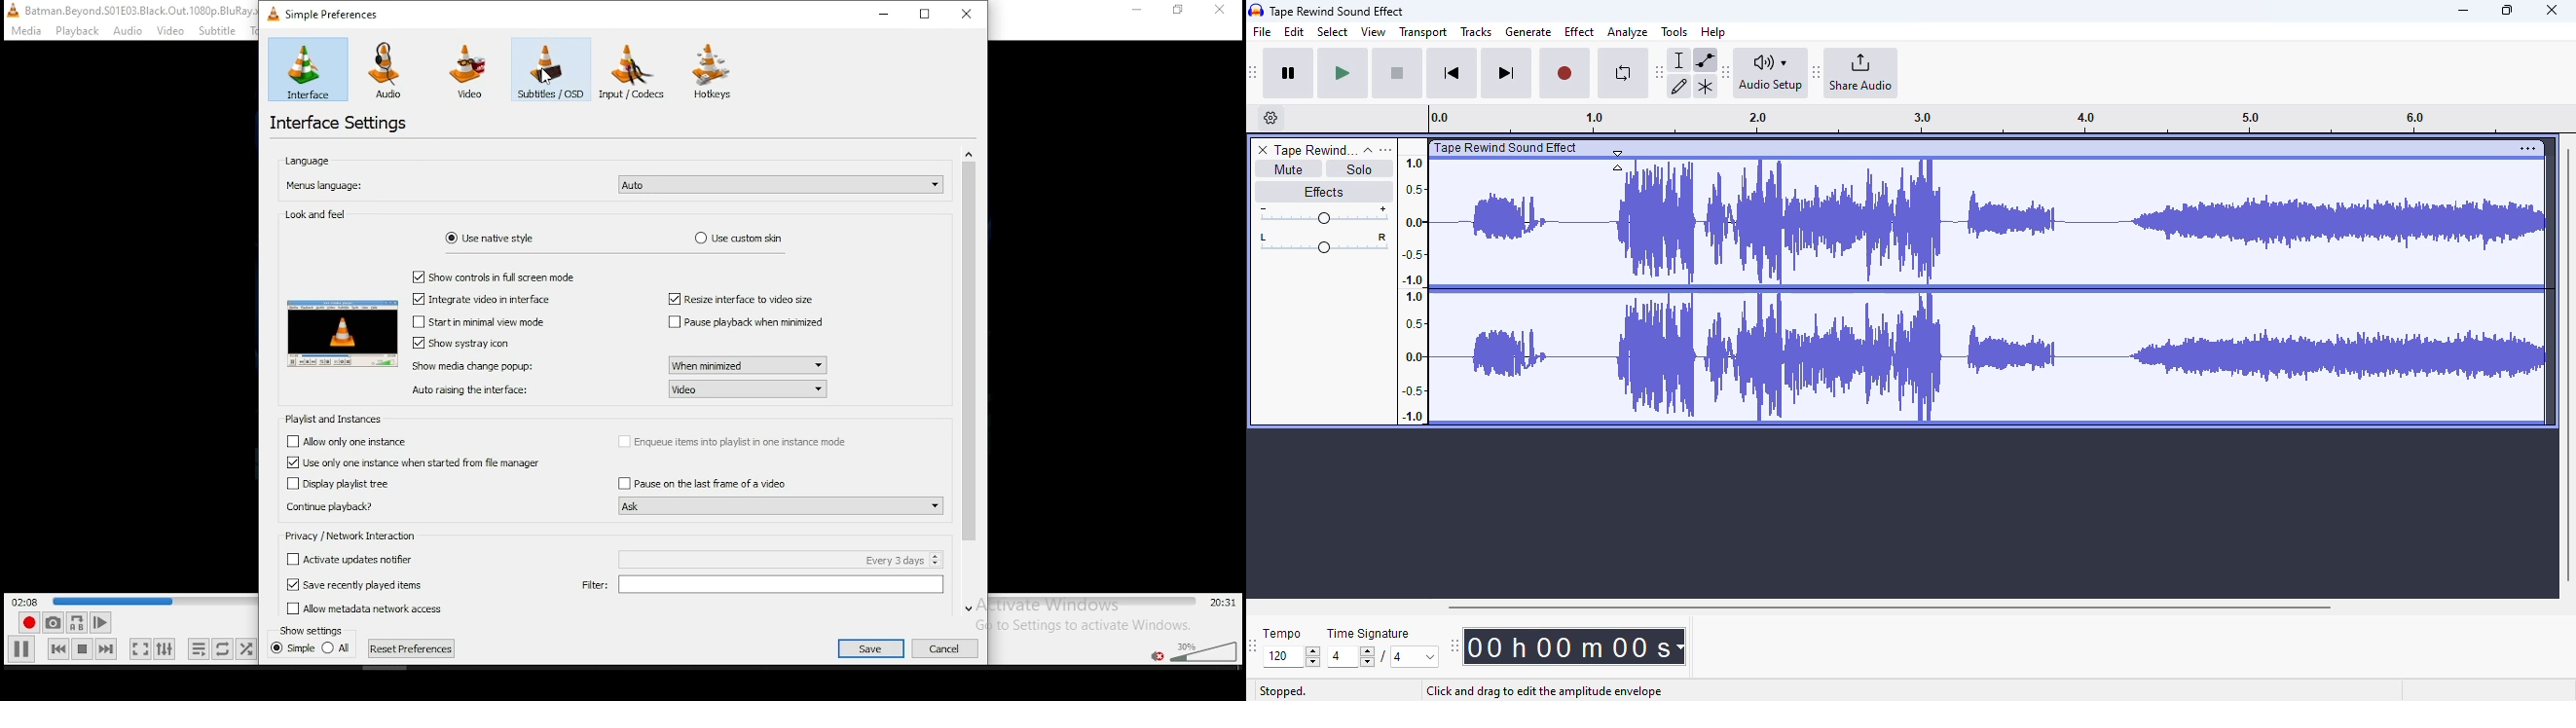 This screenshot has width=2576, height=728. What do you see at coordinates (1680, 86) in the screenshot?
I see `draw tool` at bounding box center [1680, 86].